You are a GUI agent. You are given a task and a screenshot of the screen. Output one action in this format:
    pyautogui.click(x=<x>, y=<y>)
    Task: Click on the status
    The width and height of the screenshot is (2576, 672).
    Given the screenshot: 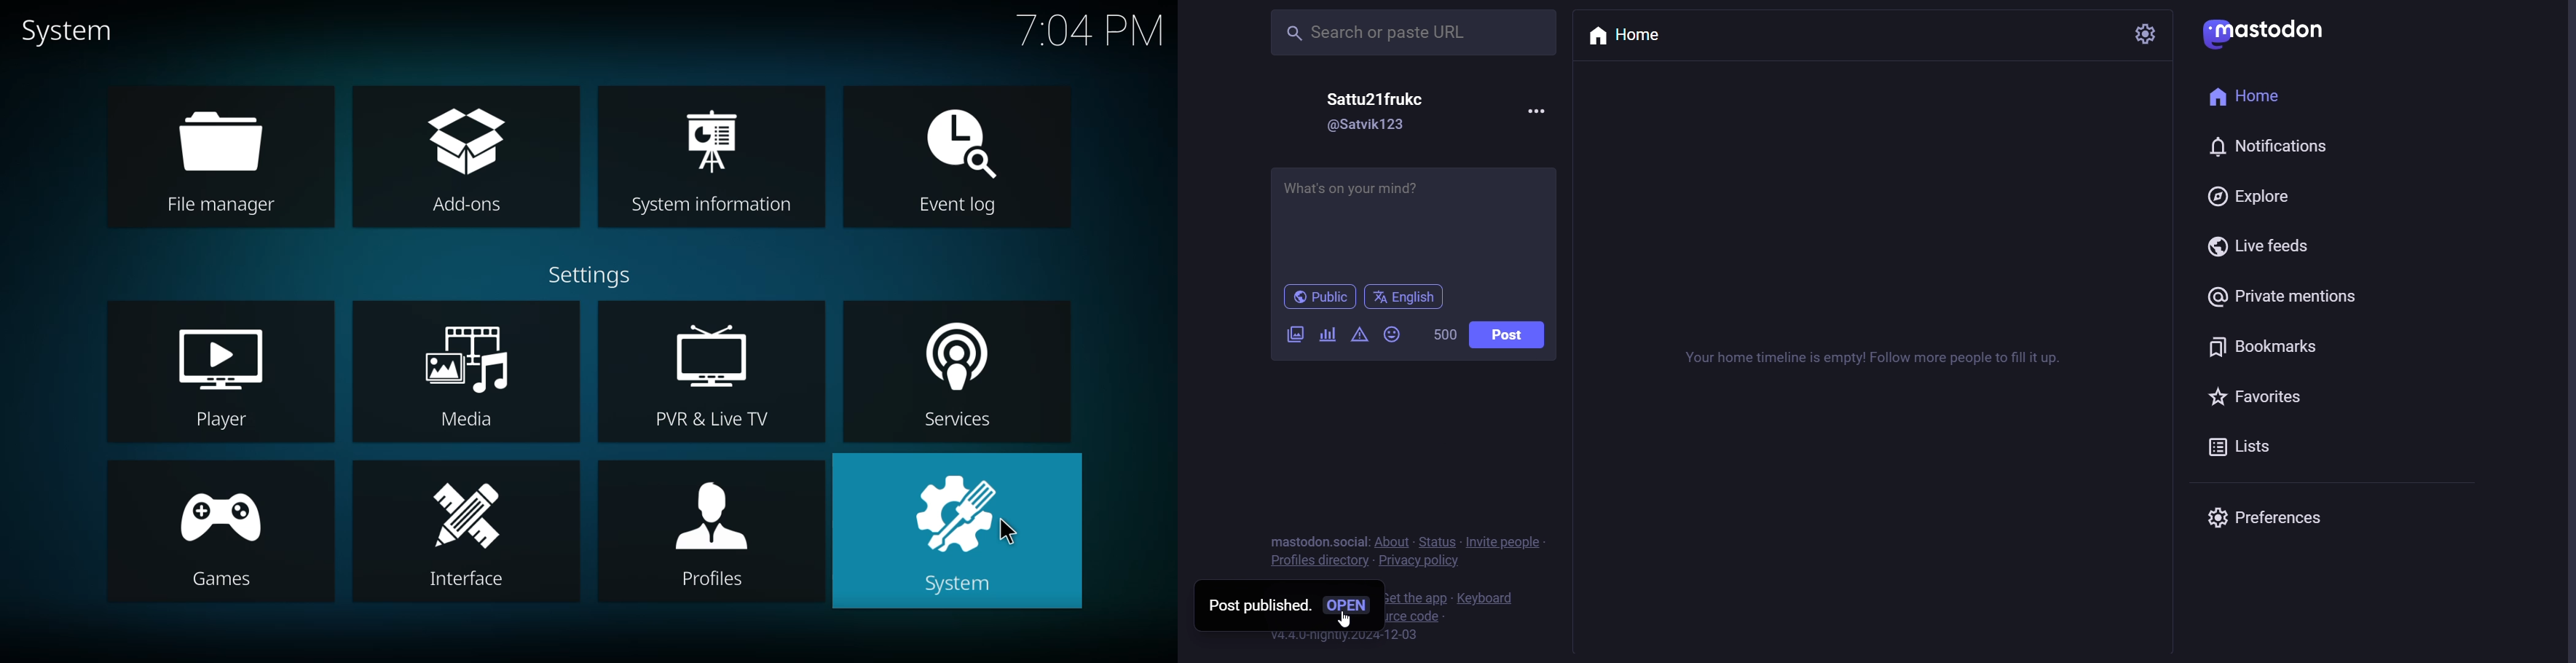 What is the action you would take?
    pyautogui.click(x=1437, y=543)
    